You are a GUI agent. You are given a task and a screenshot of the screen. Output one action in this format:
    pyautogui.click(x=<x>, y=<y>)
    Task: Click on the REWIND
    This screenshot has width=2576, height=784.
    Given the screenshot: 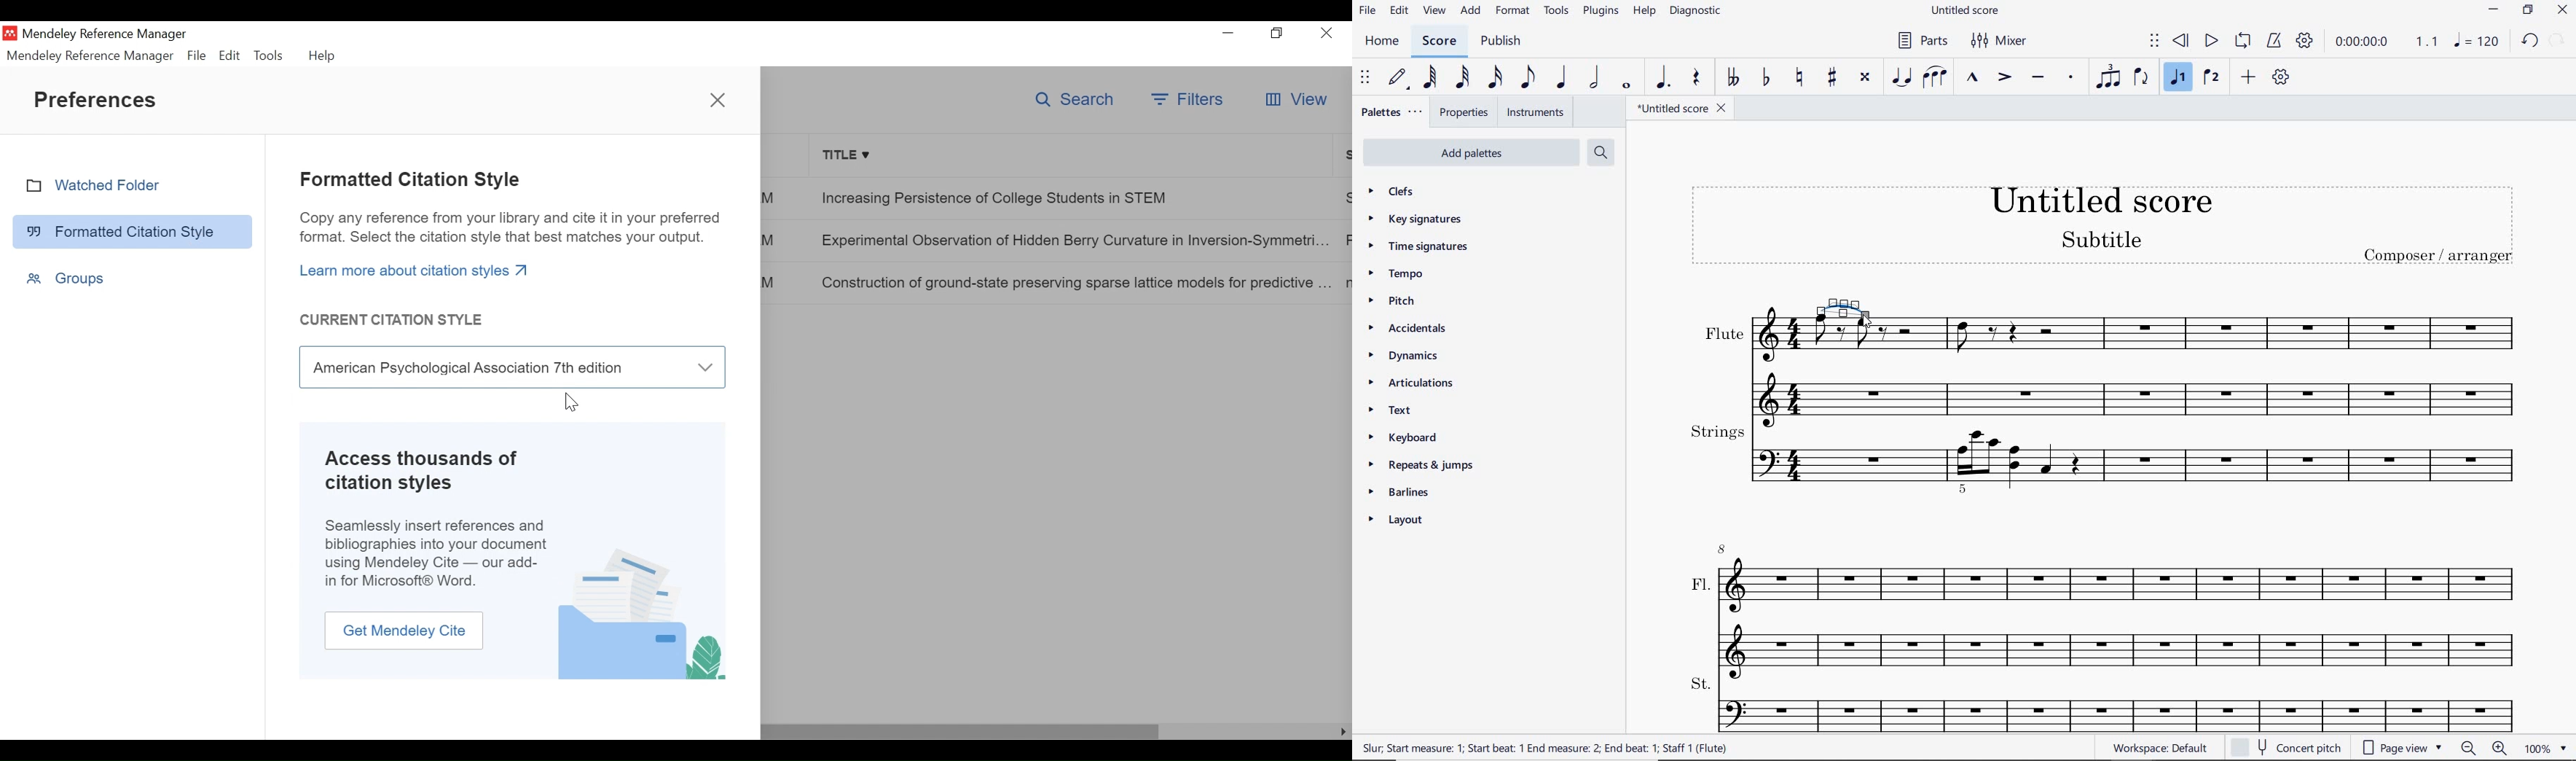 What is the action you would take?
    pyautogui.click(x=2181, y=40)
    